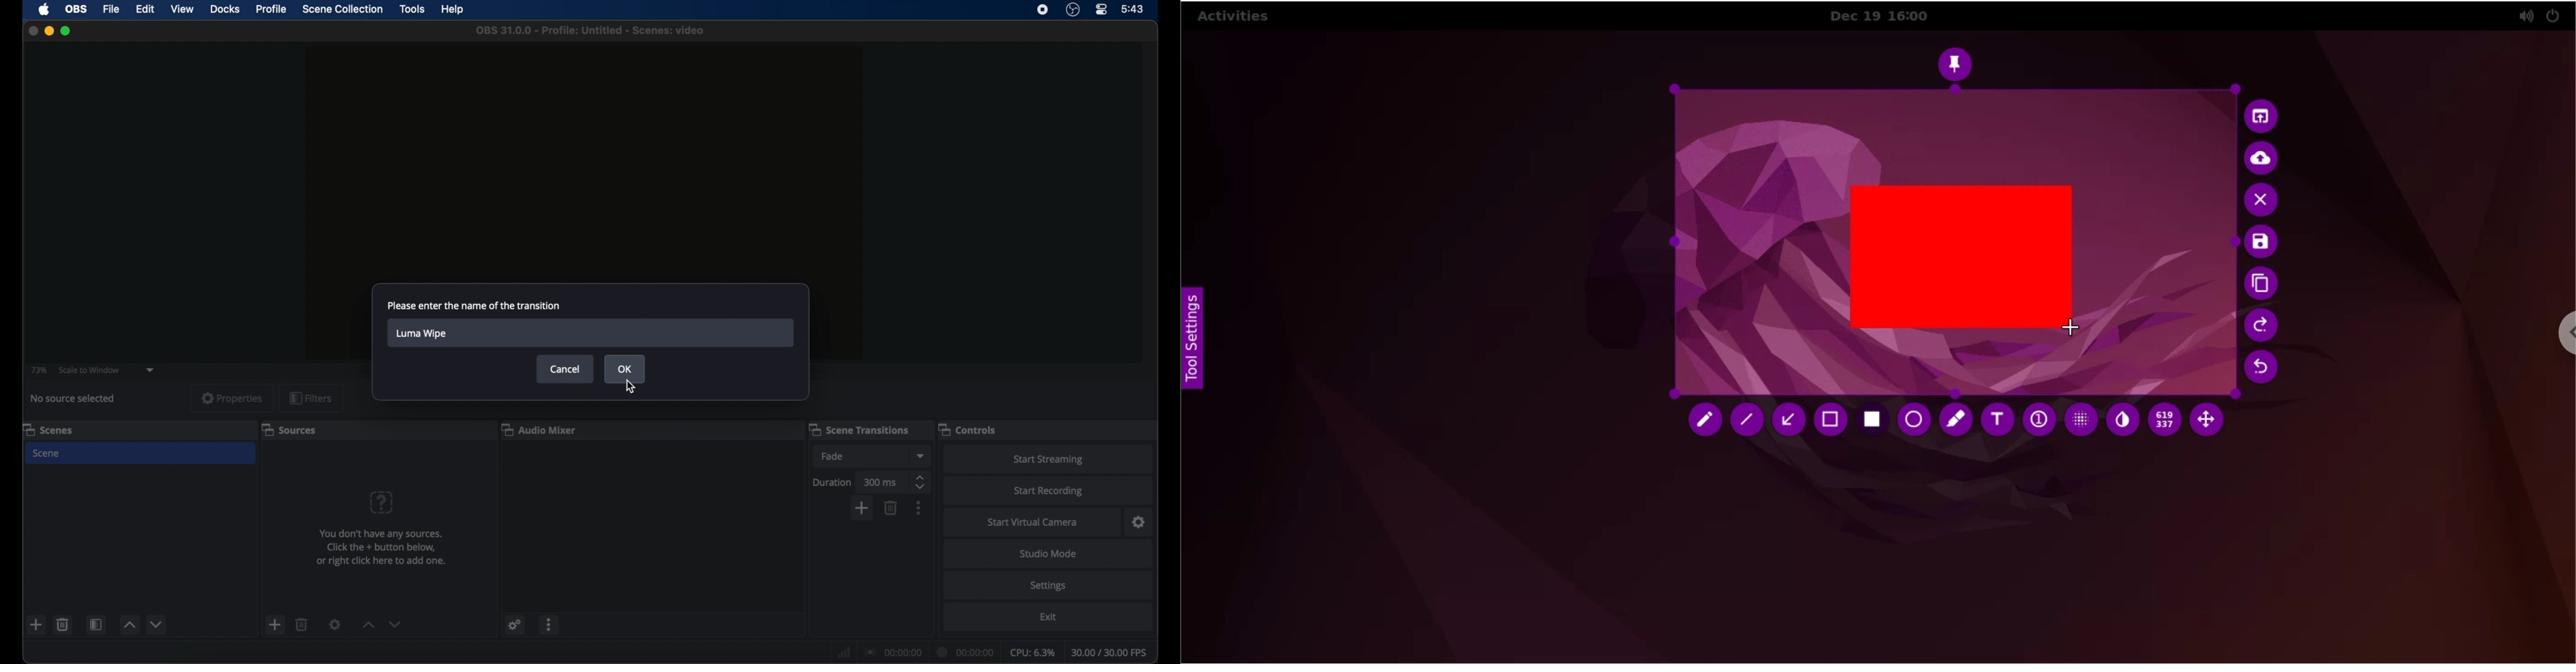 Image resolution: width=2576 pixels, height=672 pixels. I want to click on view, so click(181, 9).